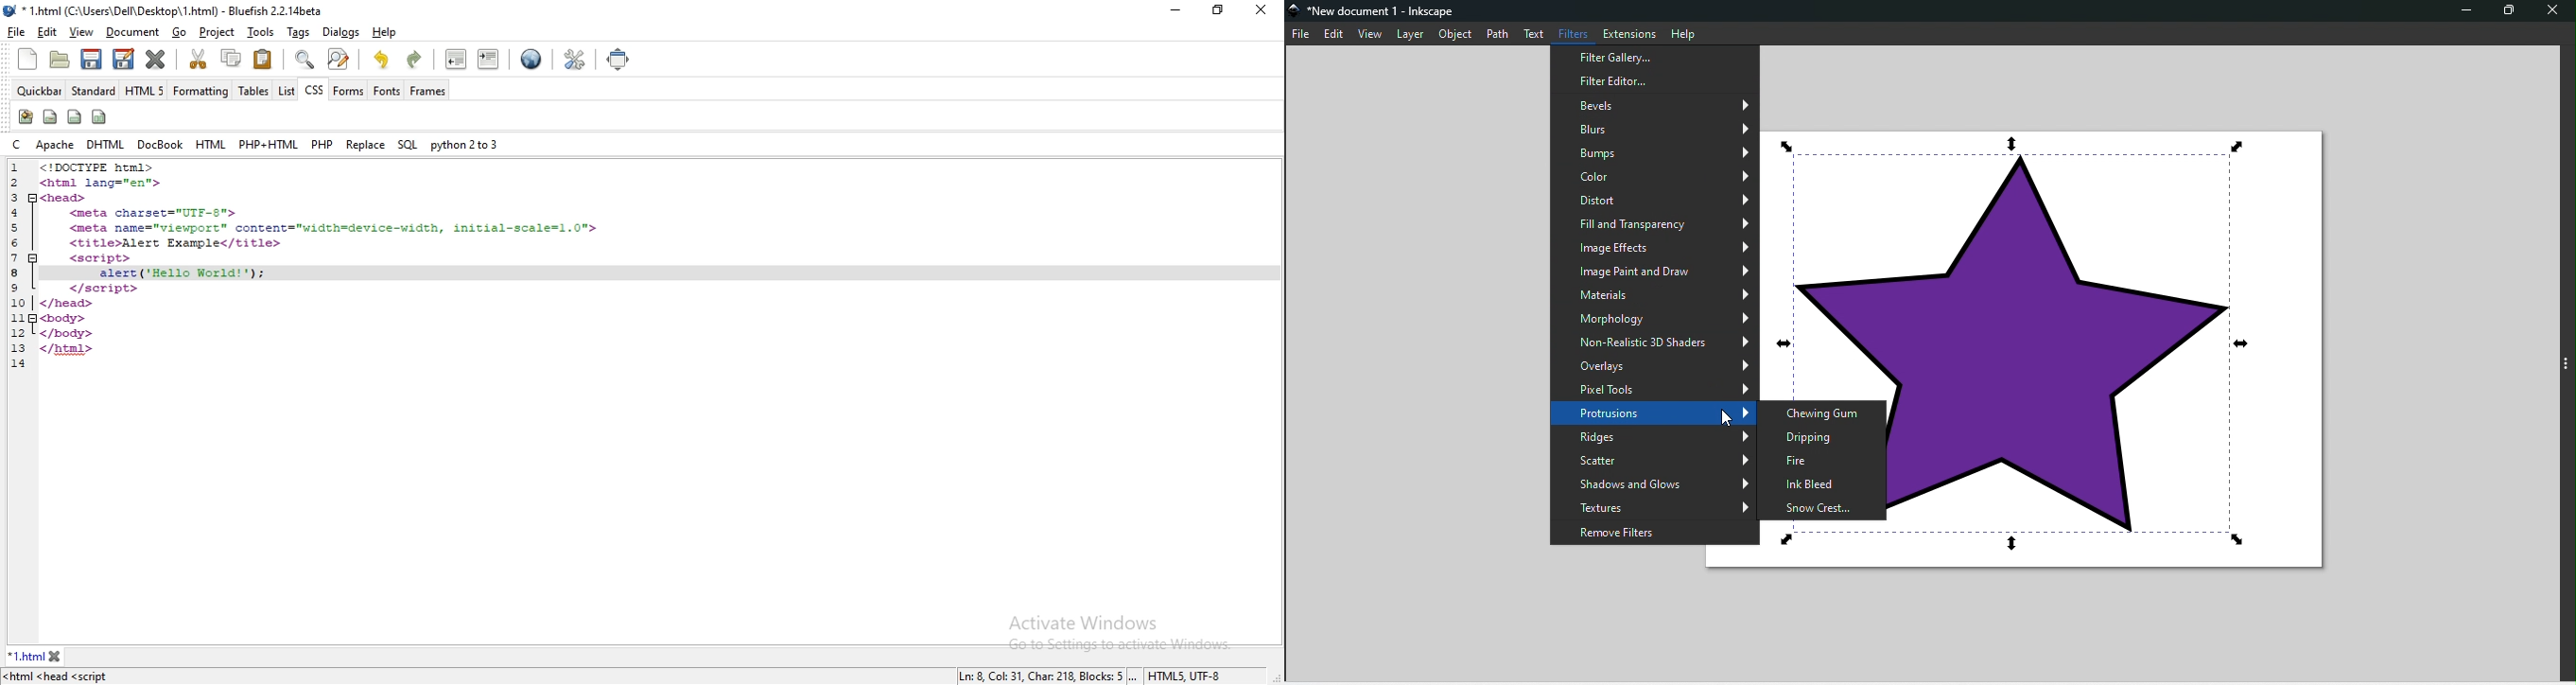  What do you see at coordinates (159, 144) in the screenshot?
I see `docbook` at bounding box center [159, 144].